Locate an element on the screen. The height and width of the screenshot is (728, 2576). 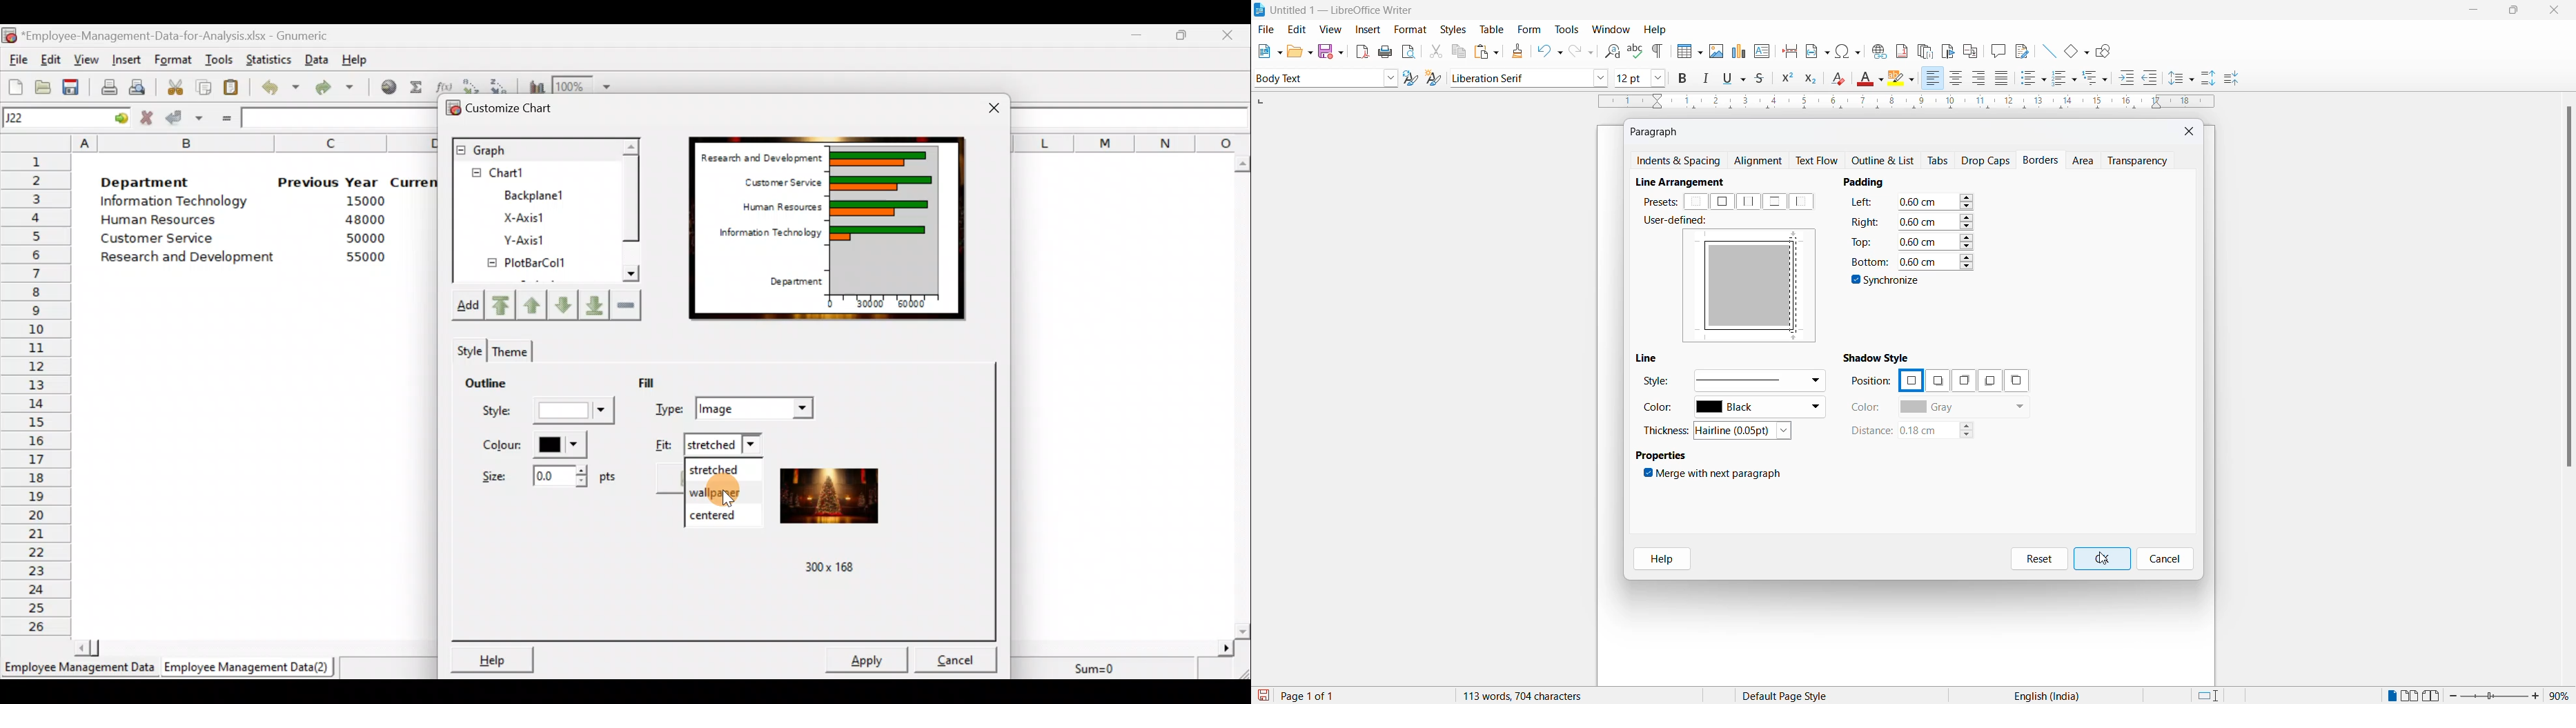
insert bookmarks is located at coordinates (1947, 49).